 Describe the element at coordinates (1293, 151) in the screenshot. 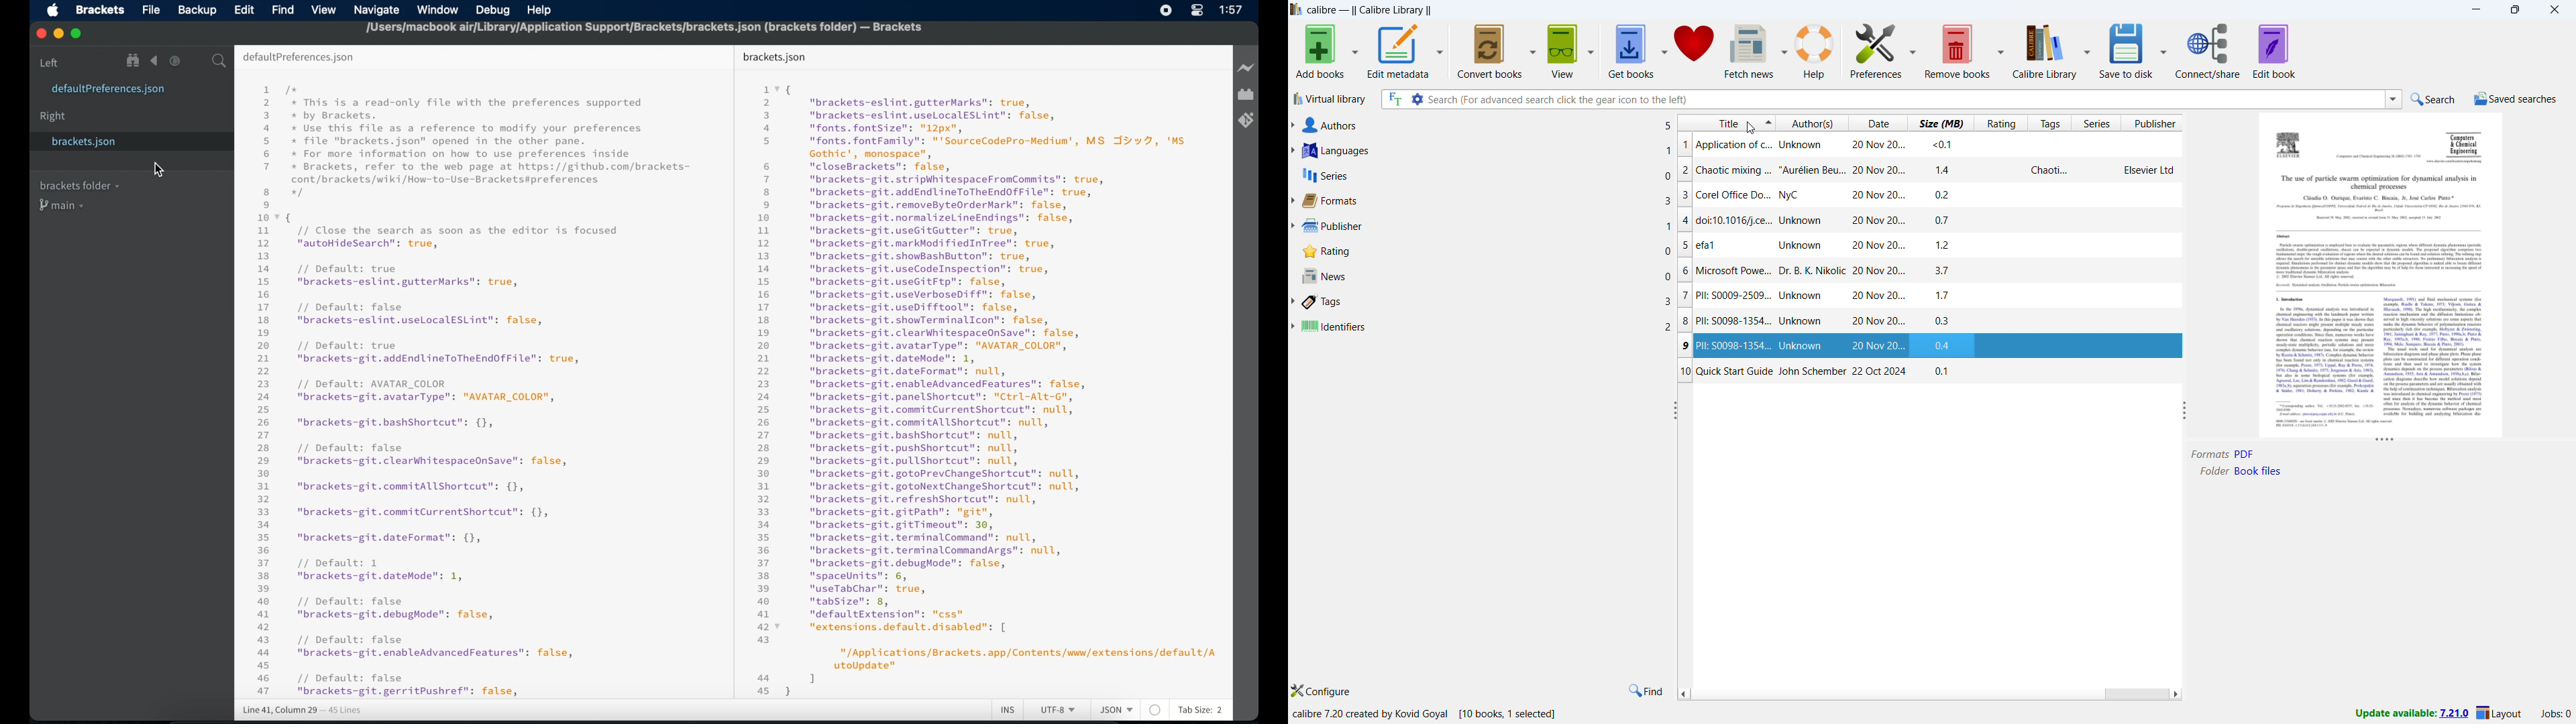

I see `expand languages` at that location.